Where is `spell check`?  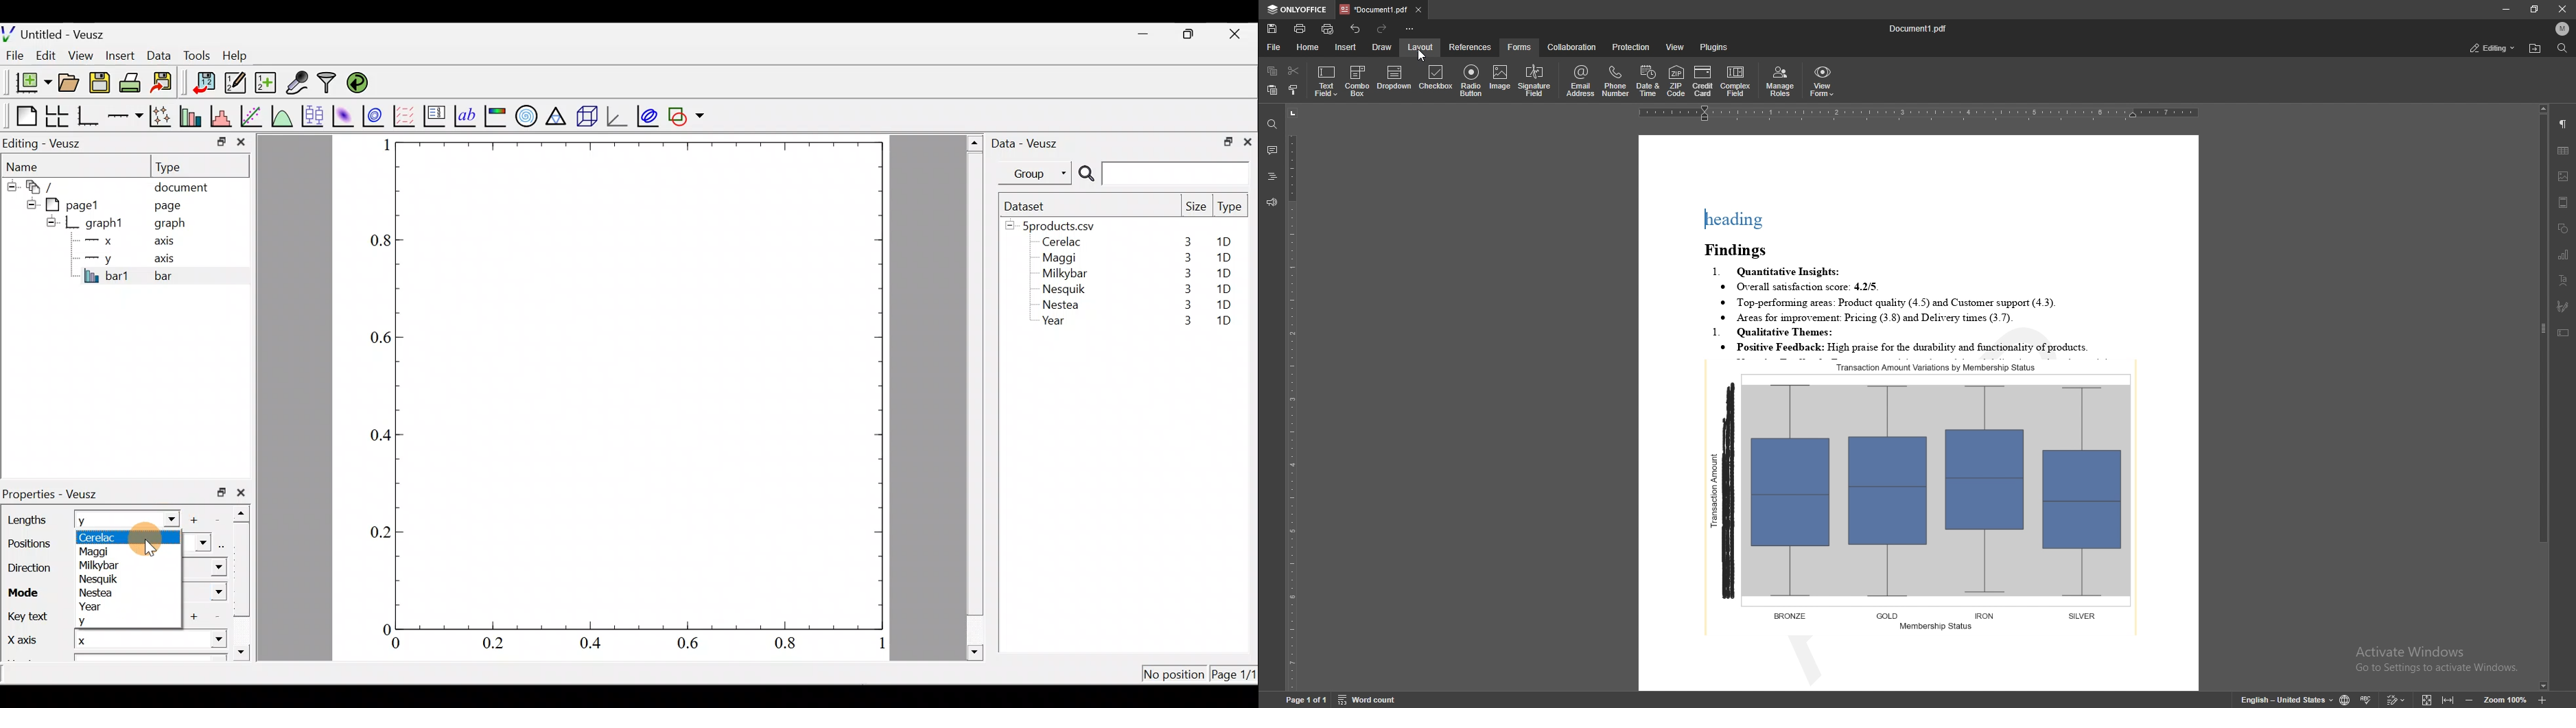 spell check is located at coordinates (2366, 698).